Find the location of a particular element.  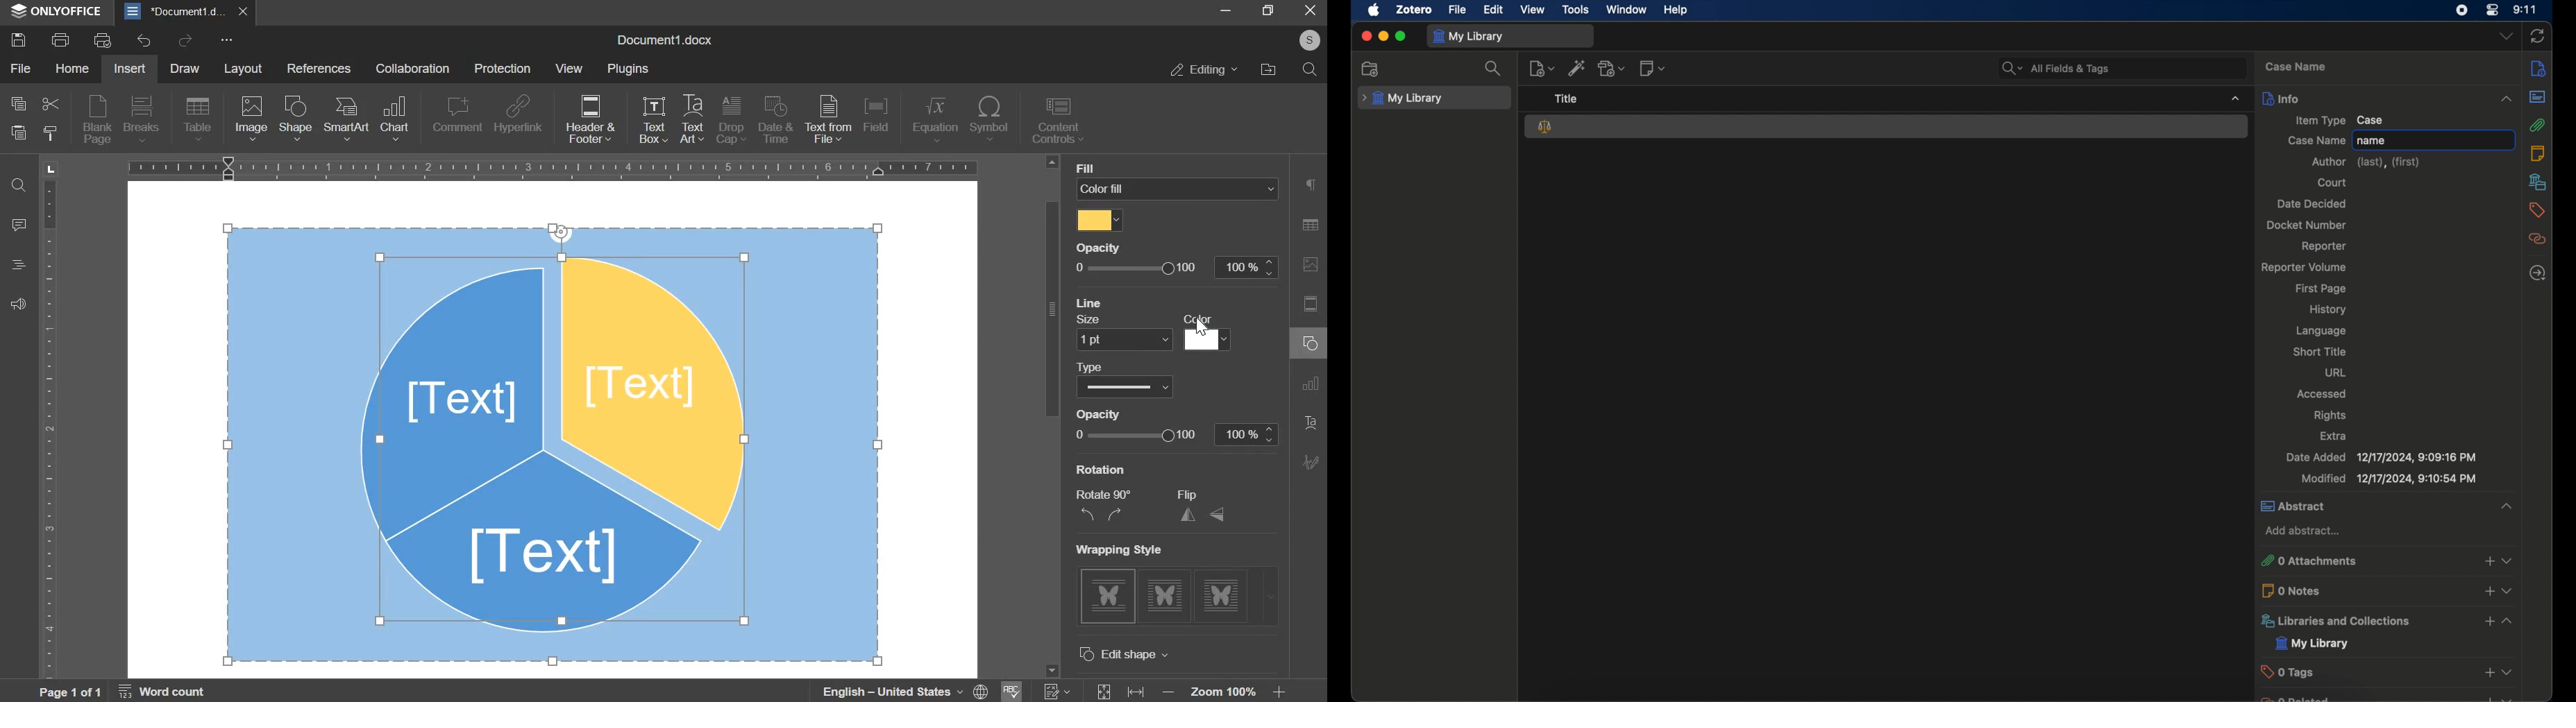

fit size is located at coordinates (1103, 687).